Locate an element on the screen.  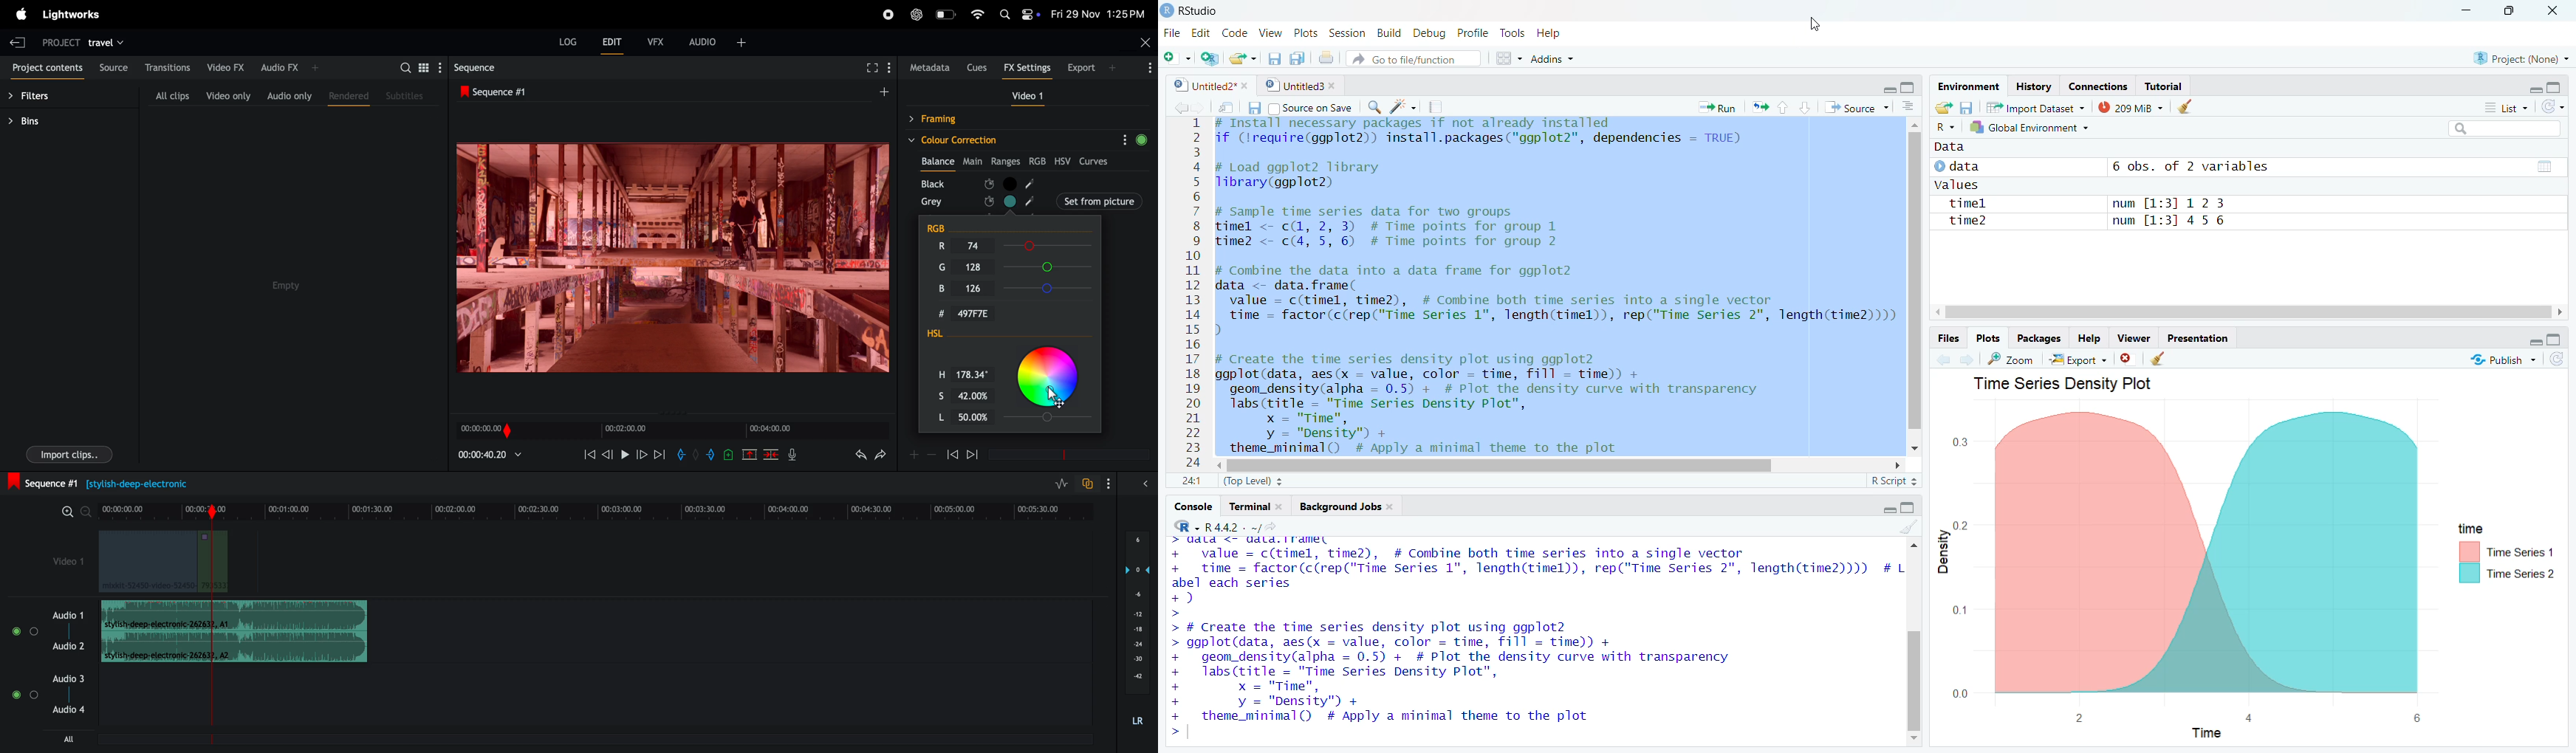
Clean is located at coordinates (1907, 526).